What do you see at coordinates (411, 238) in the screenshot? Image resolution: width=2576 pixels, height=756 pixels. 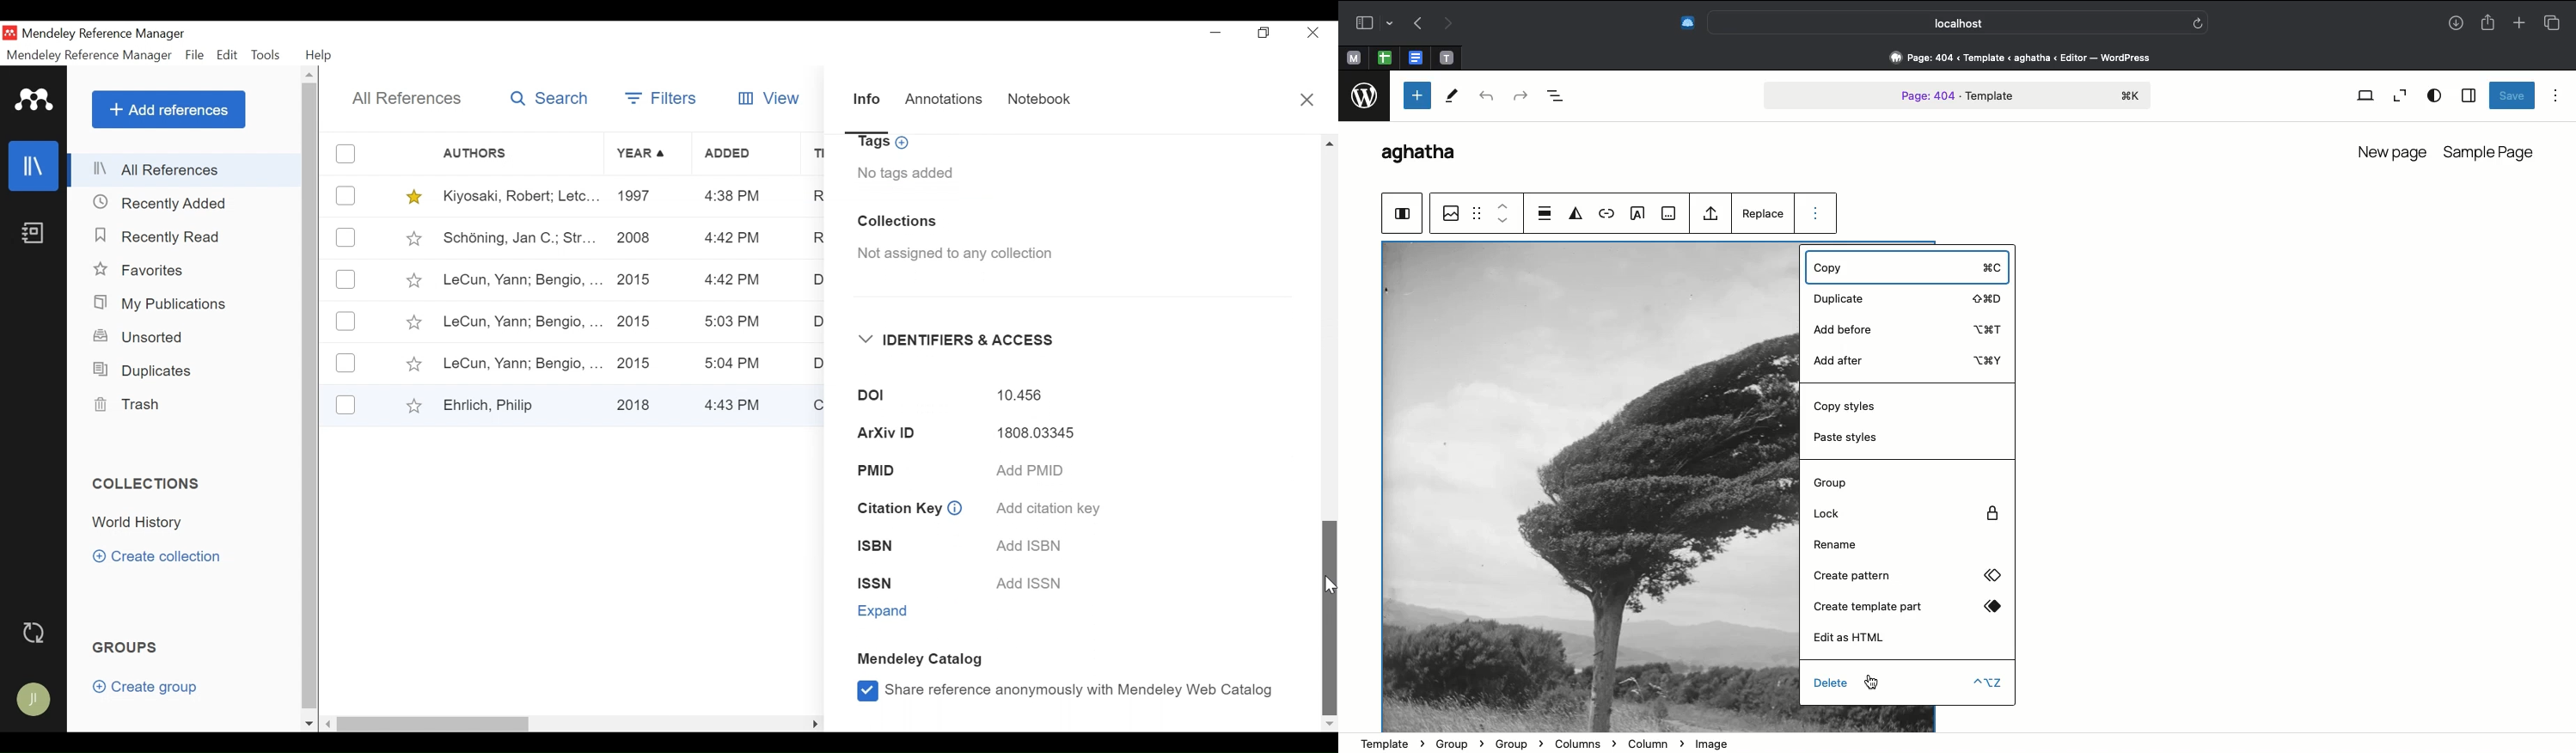 I see `(un)select favorite` at bounding box center [411, 238].